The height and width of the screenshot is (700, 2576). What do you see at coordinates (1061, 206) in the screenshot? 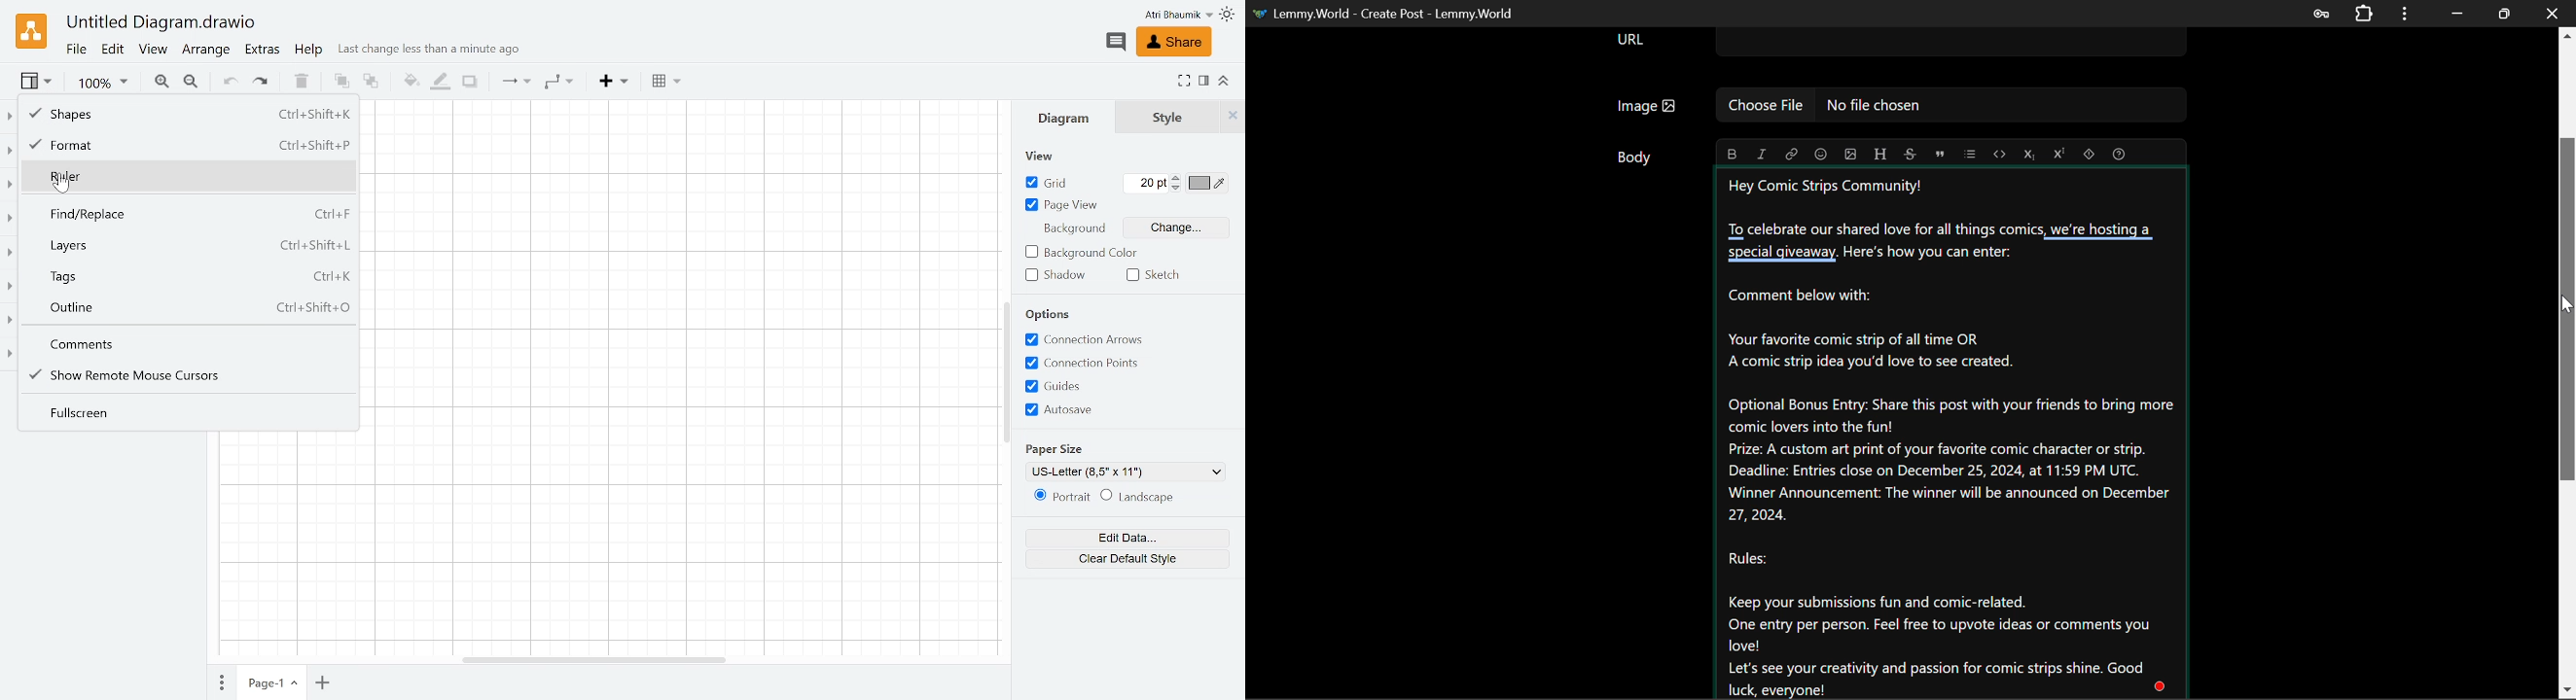
I see `page view` at bounding box center [1061, 206].